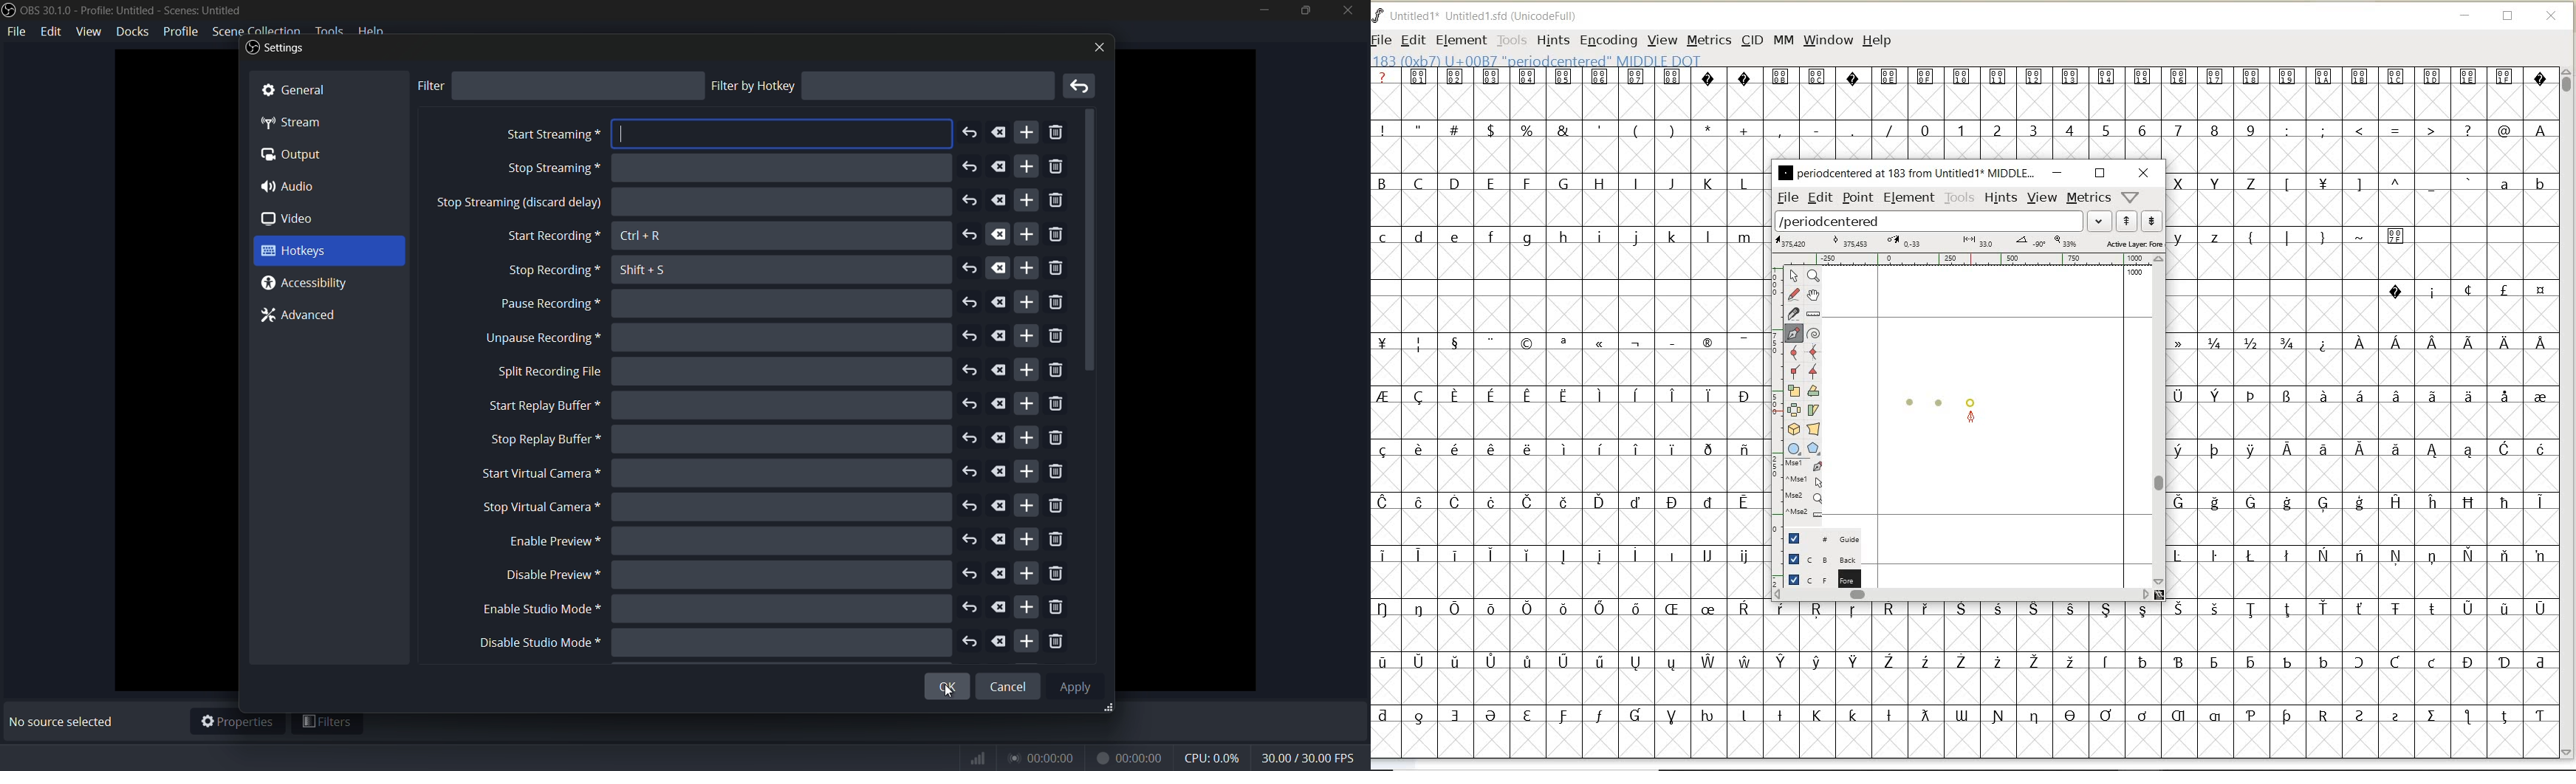  What do you see at coordinates (237, 722) in the screenshot?
I see `properties` at bounding box center [237, 722].